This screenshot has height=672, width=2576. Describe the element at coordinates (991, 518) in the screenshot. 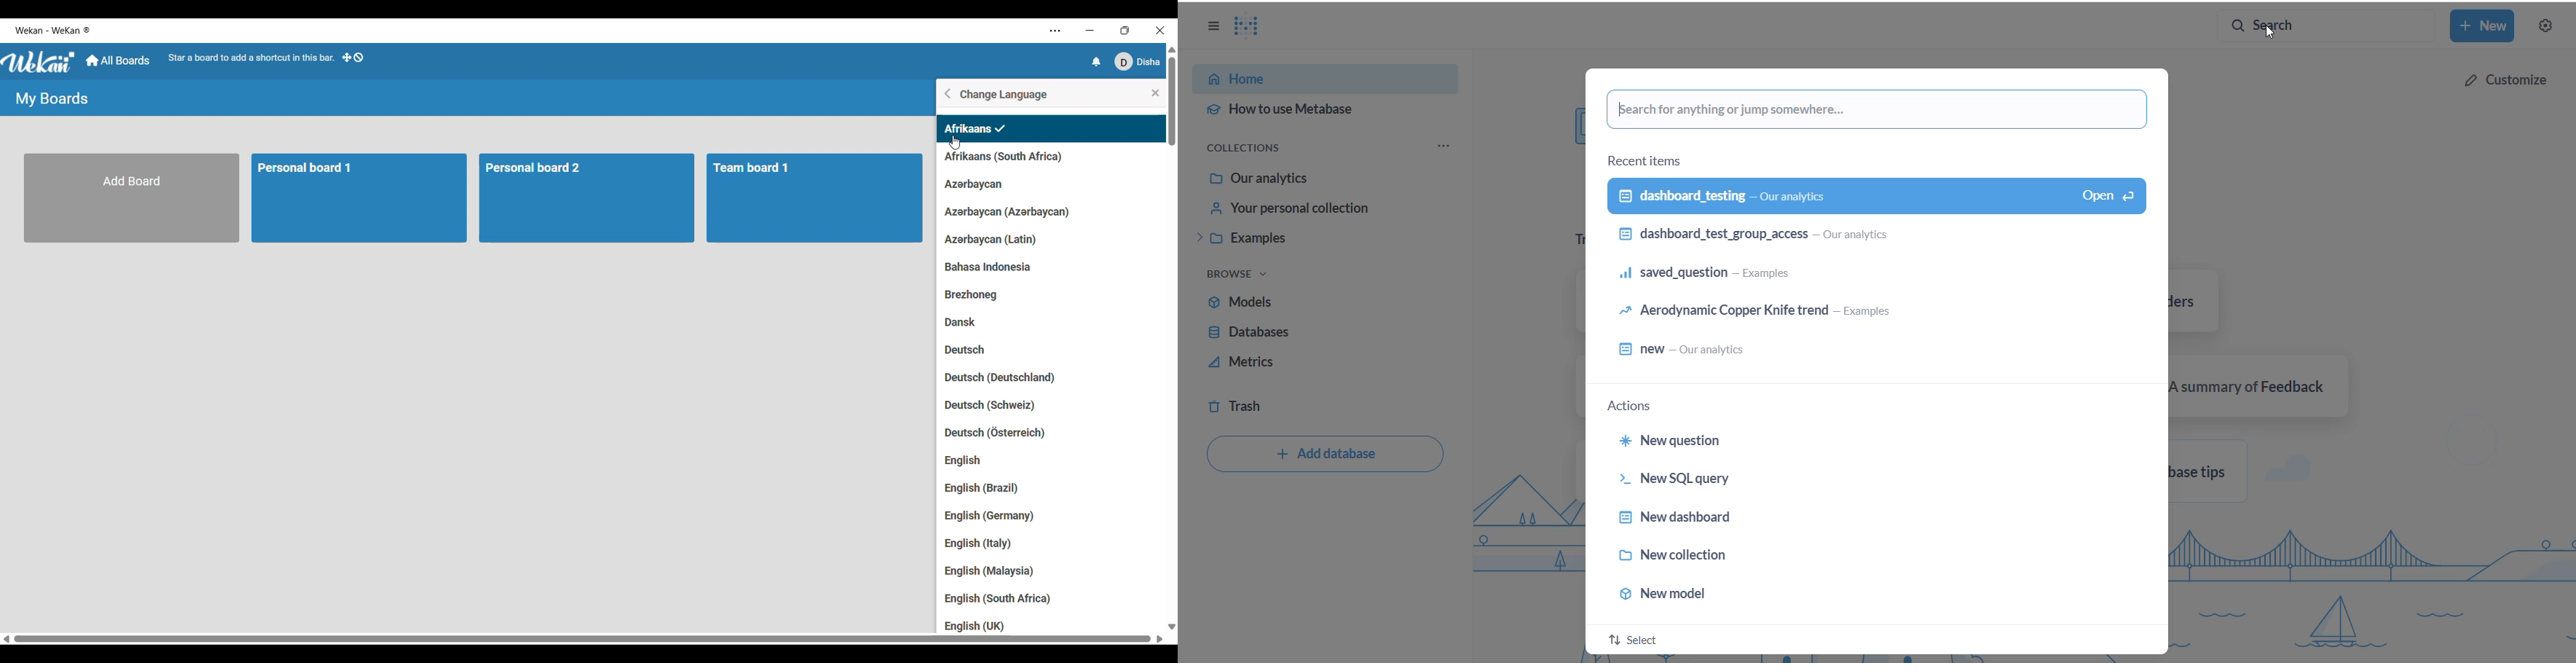

I see `English (Germany)` at that location.